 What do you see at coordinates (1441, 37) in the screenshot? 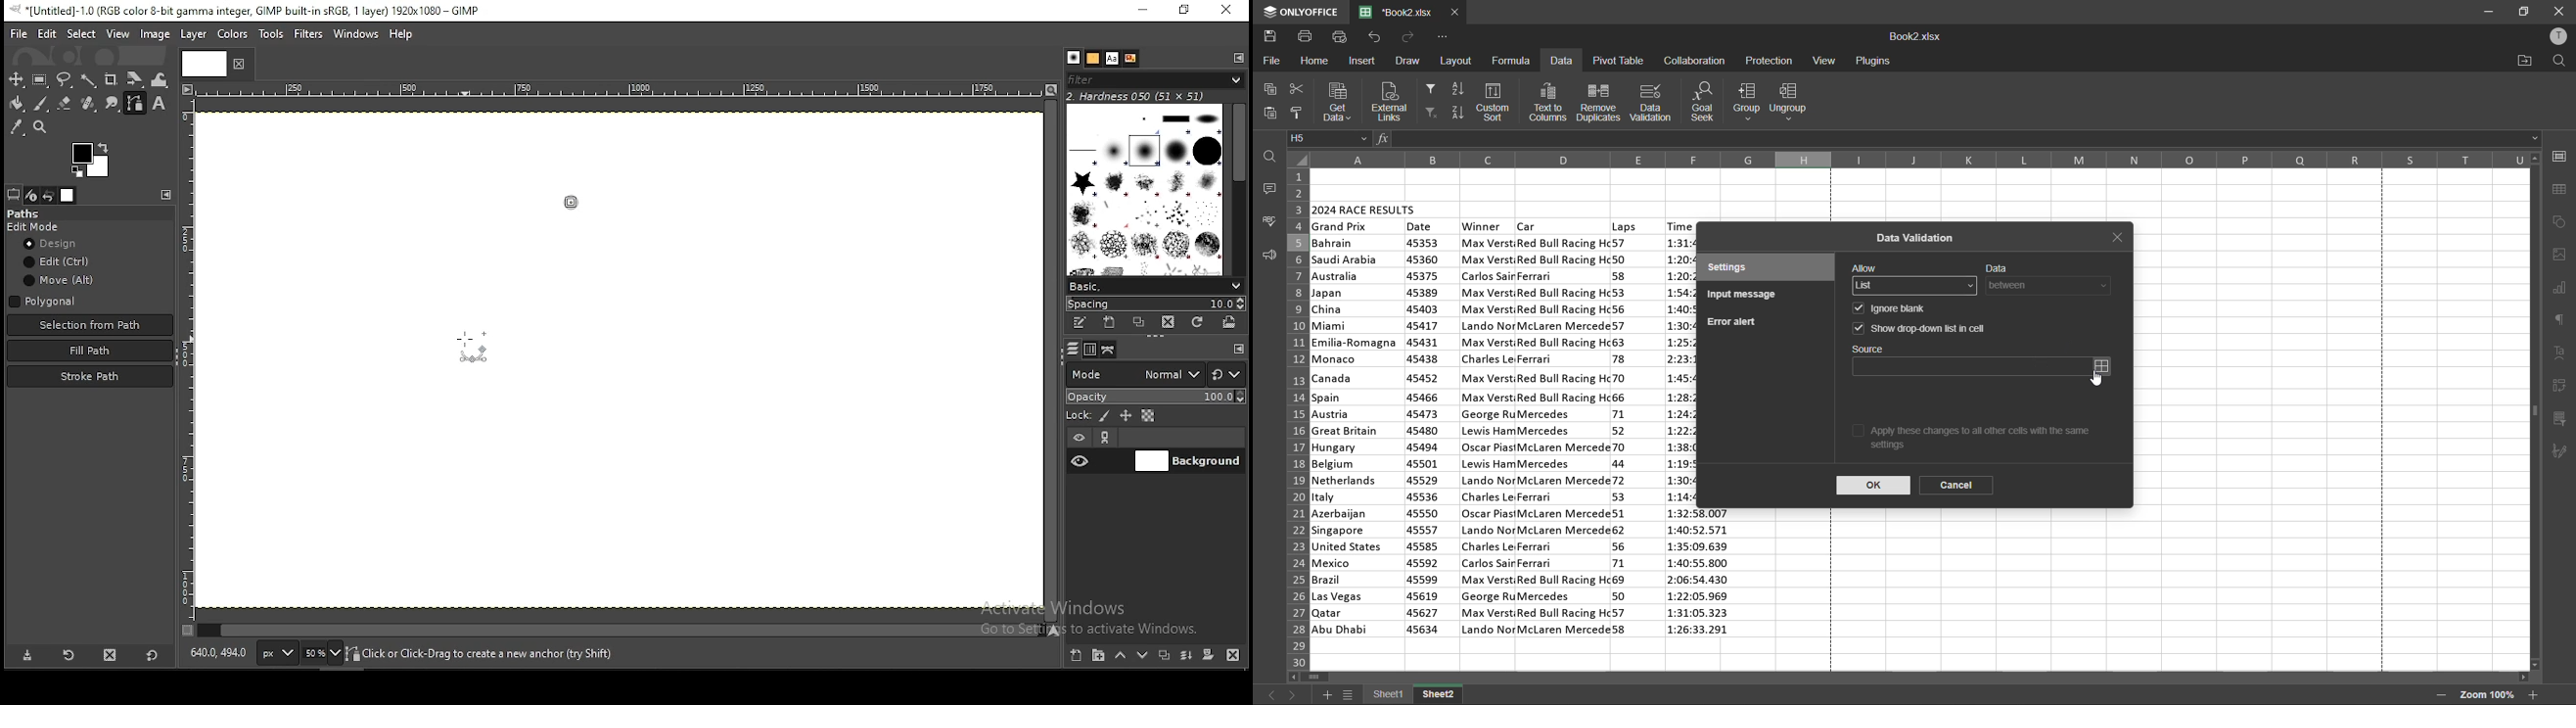
I see `customize quick access toolbar` at bounding box center [1441, 37].